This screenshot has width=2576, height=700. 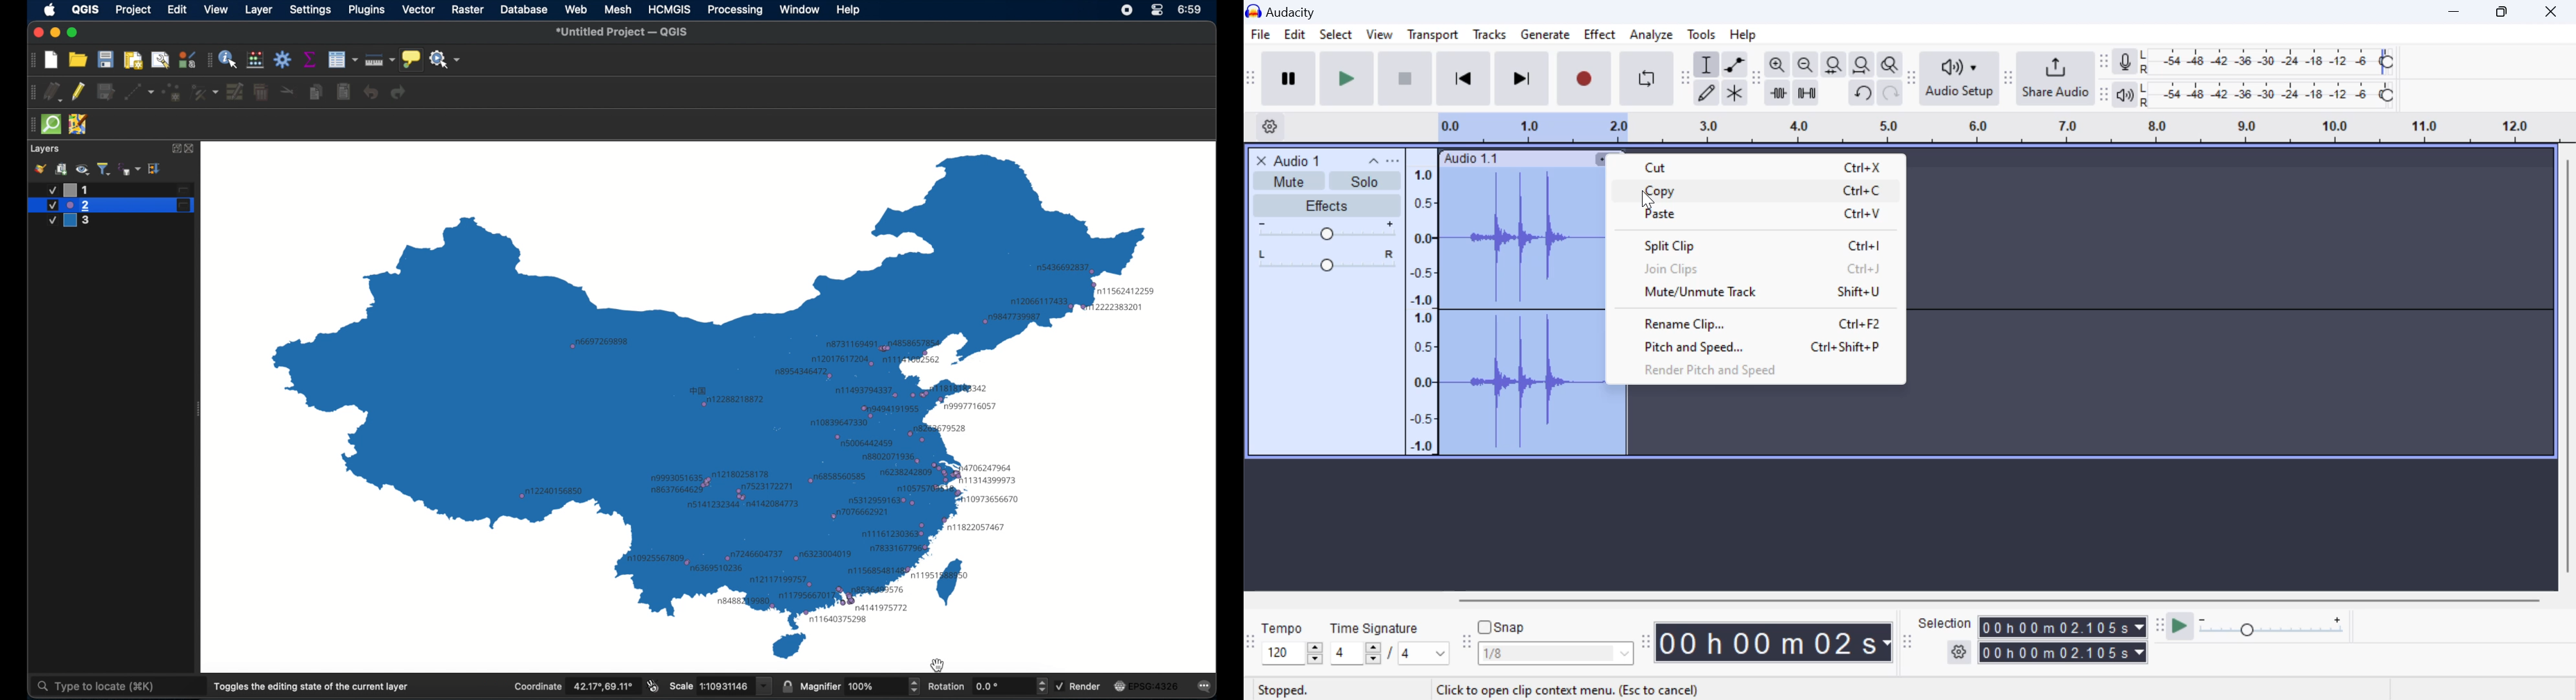 What do you see at coordinates (2105, 78) in the screenshot?
I see `Change position of respective level` at bounding box center [2105, 78].